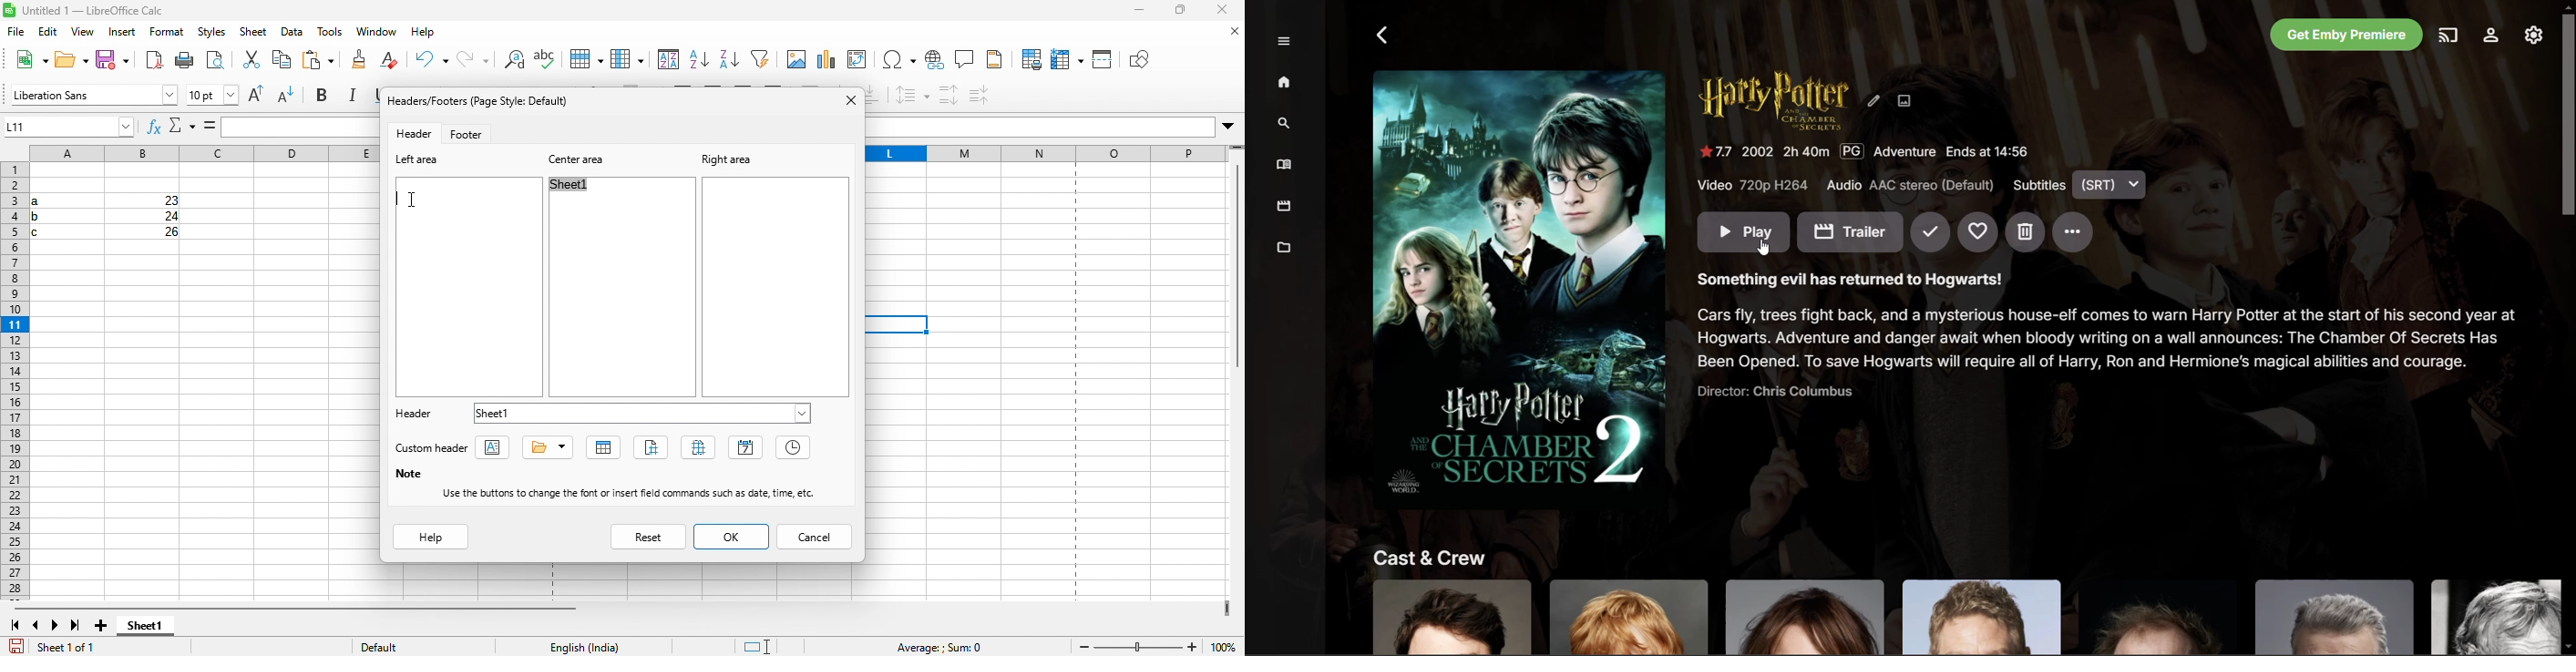  Describe the element at coordinates (56, 622) in the screenshot. I see `next sheet` at that location.